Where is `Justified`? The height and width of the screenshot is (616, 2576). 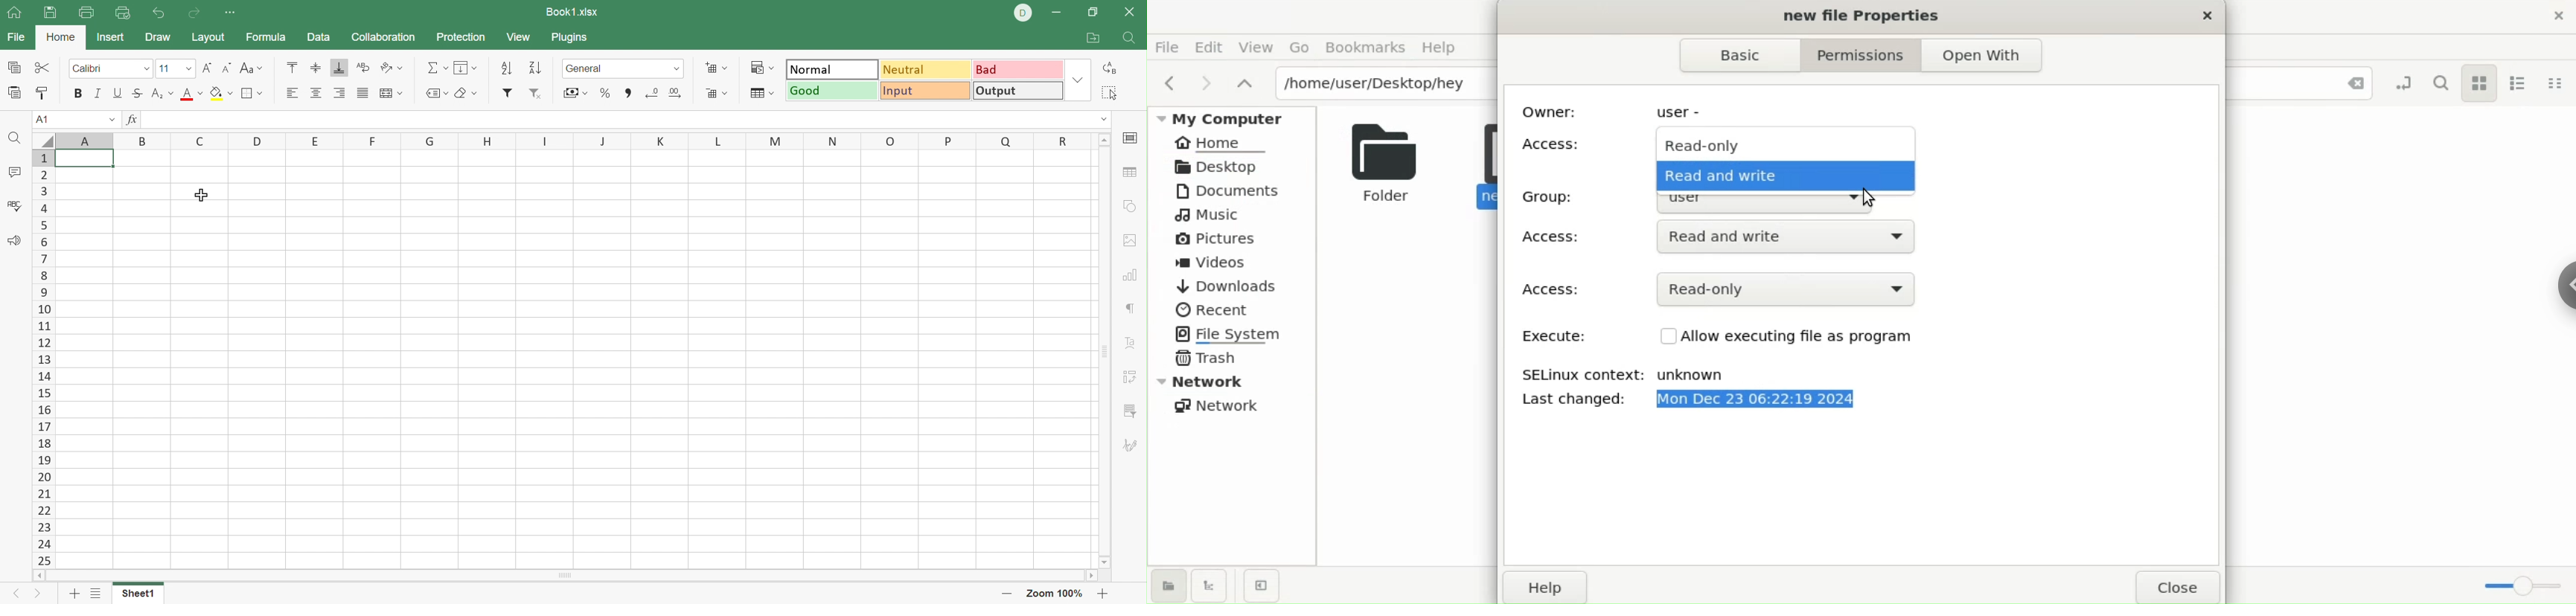 Justified is located at coordinates (365, 92).